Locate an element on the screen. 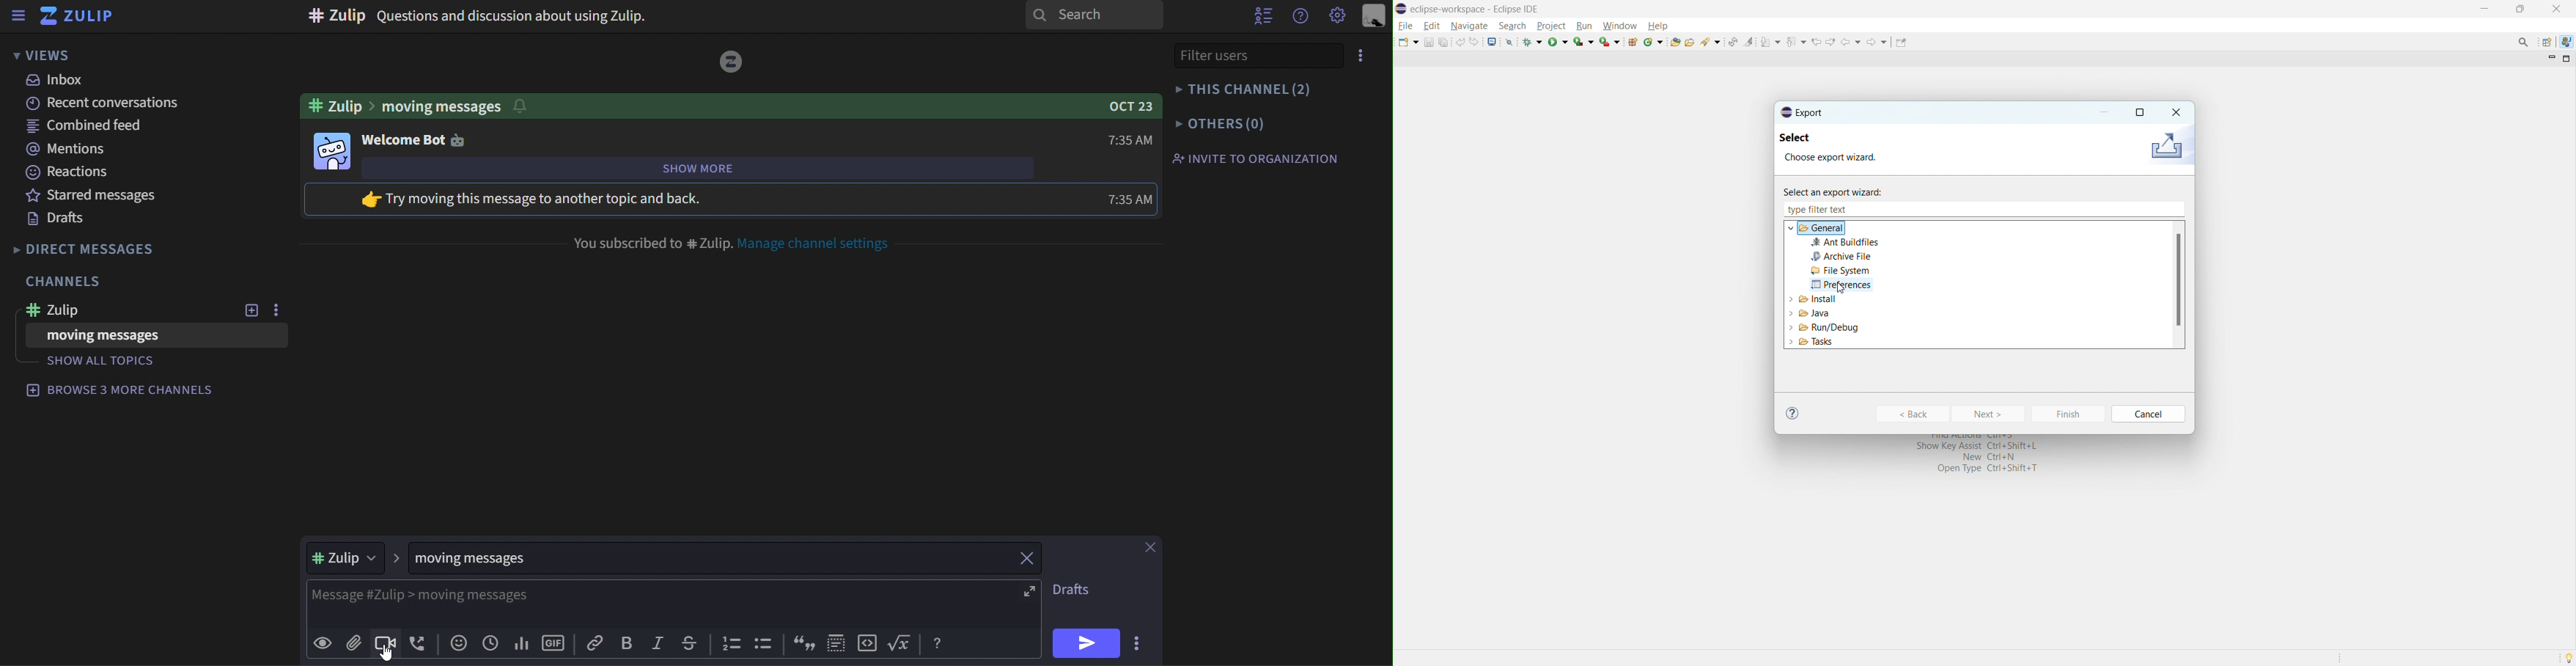 The width and height of the screenshot is (2576, 672). project is located at coordinates (1551, 25).